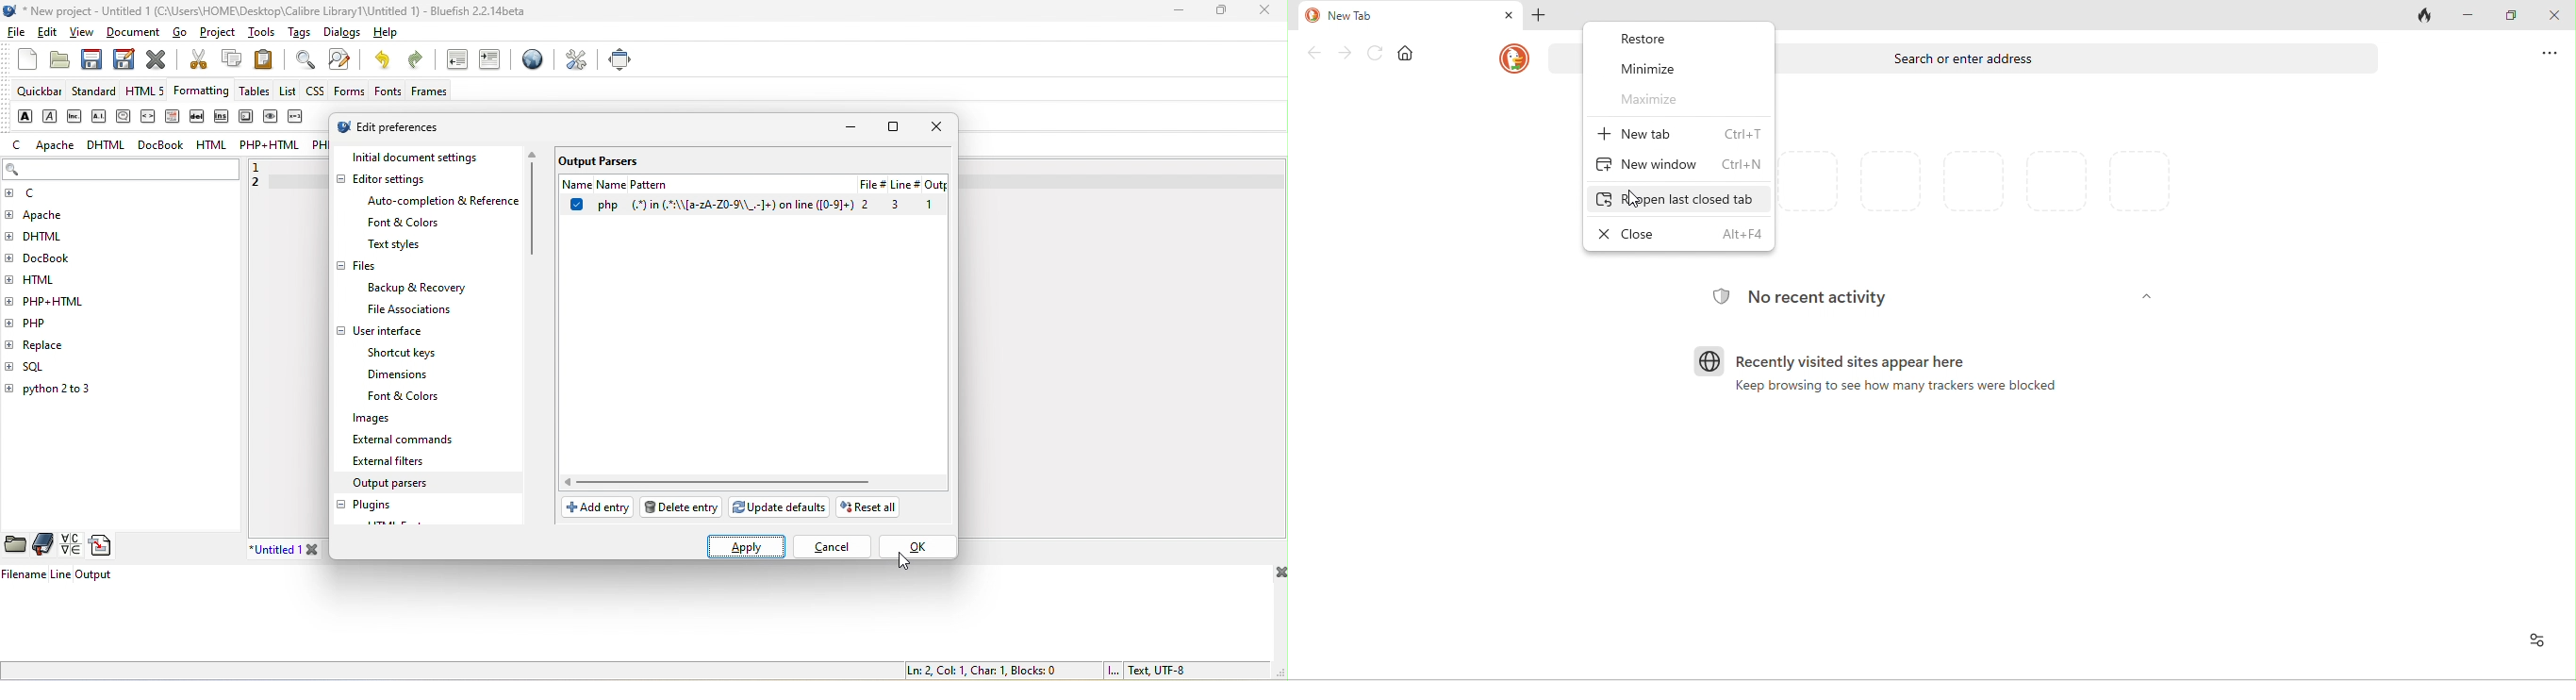 The image size is (2576, 700). Describe the element at coordinates (894, 129) in the screenshot. I see `maximize` at that location.